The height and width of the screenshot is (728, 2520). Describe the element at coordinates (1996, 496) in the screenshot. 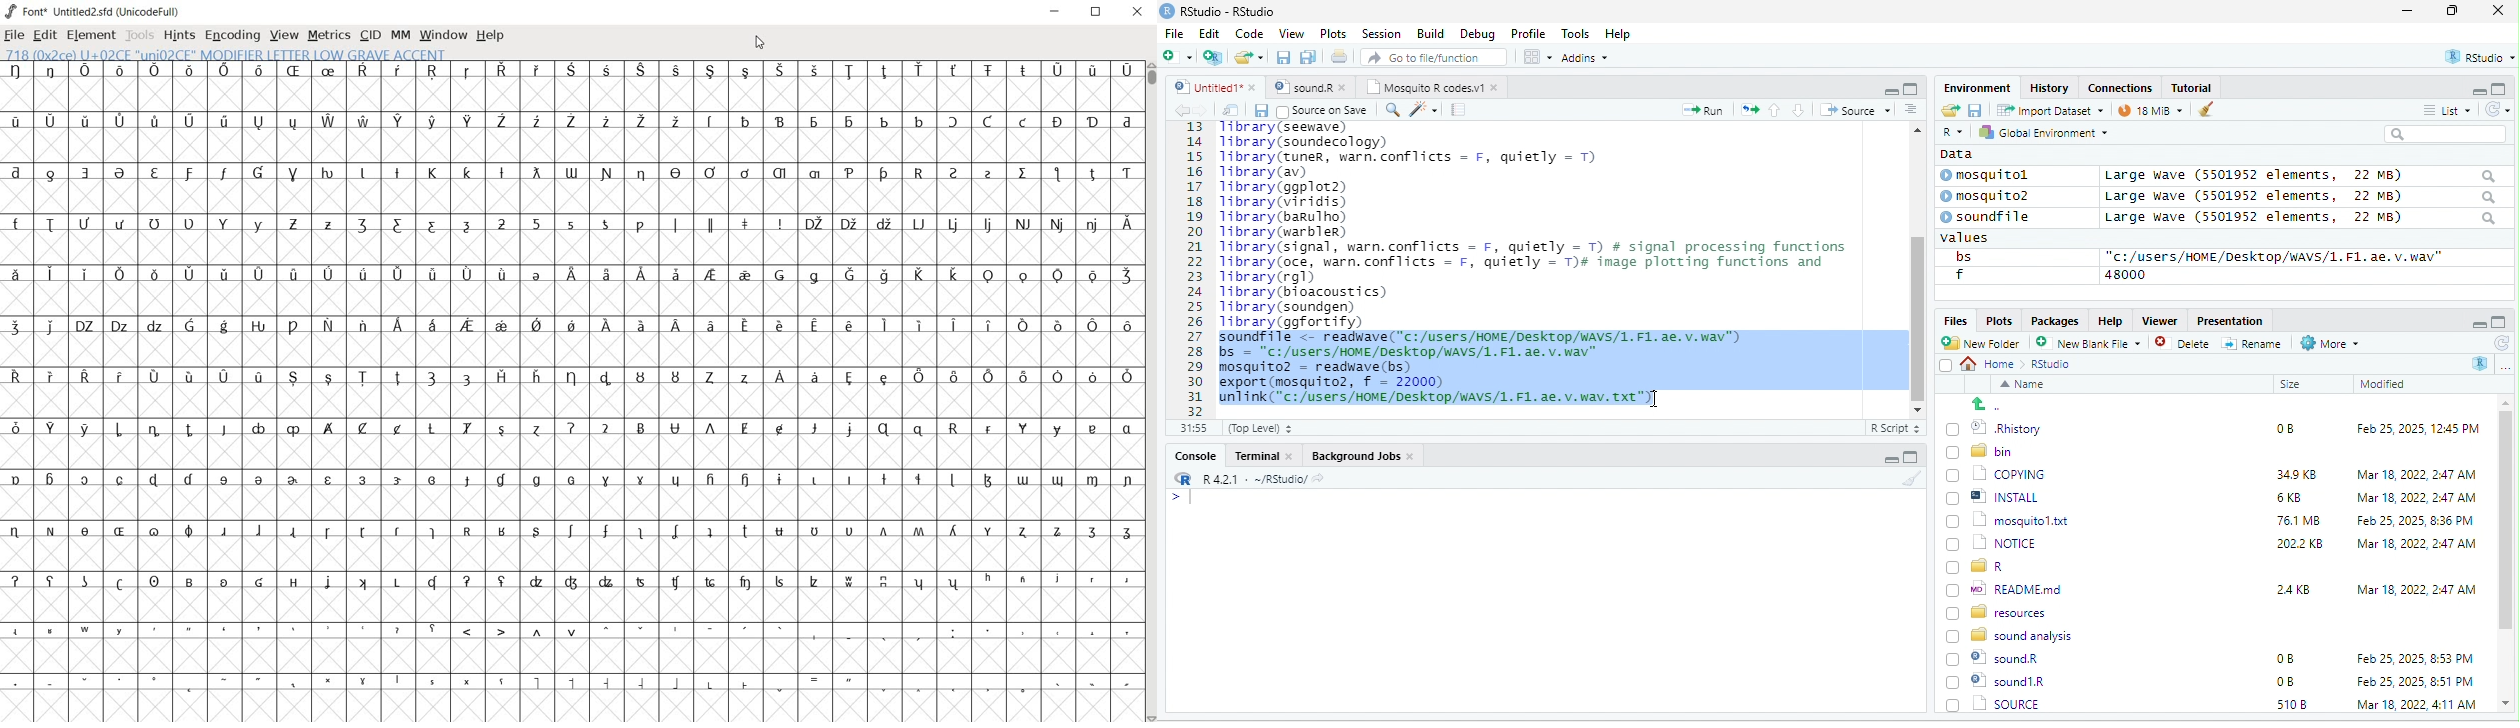

I see `| @] INSTALL` at that location.